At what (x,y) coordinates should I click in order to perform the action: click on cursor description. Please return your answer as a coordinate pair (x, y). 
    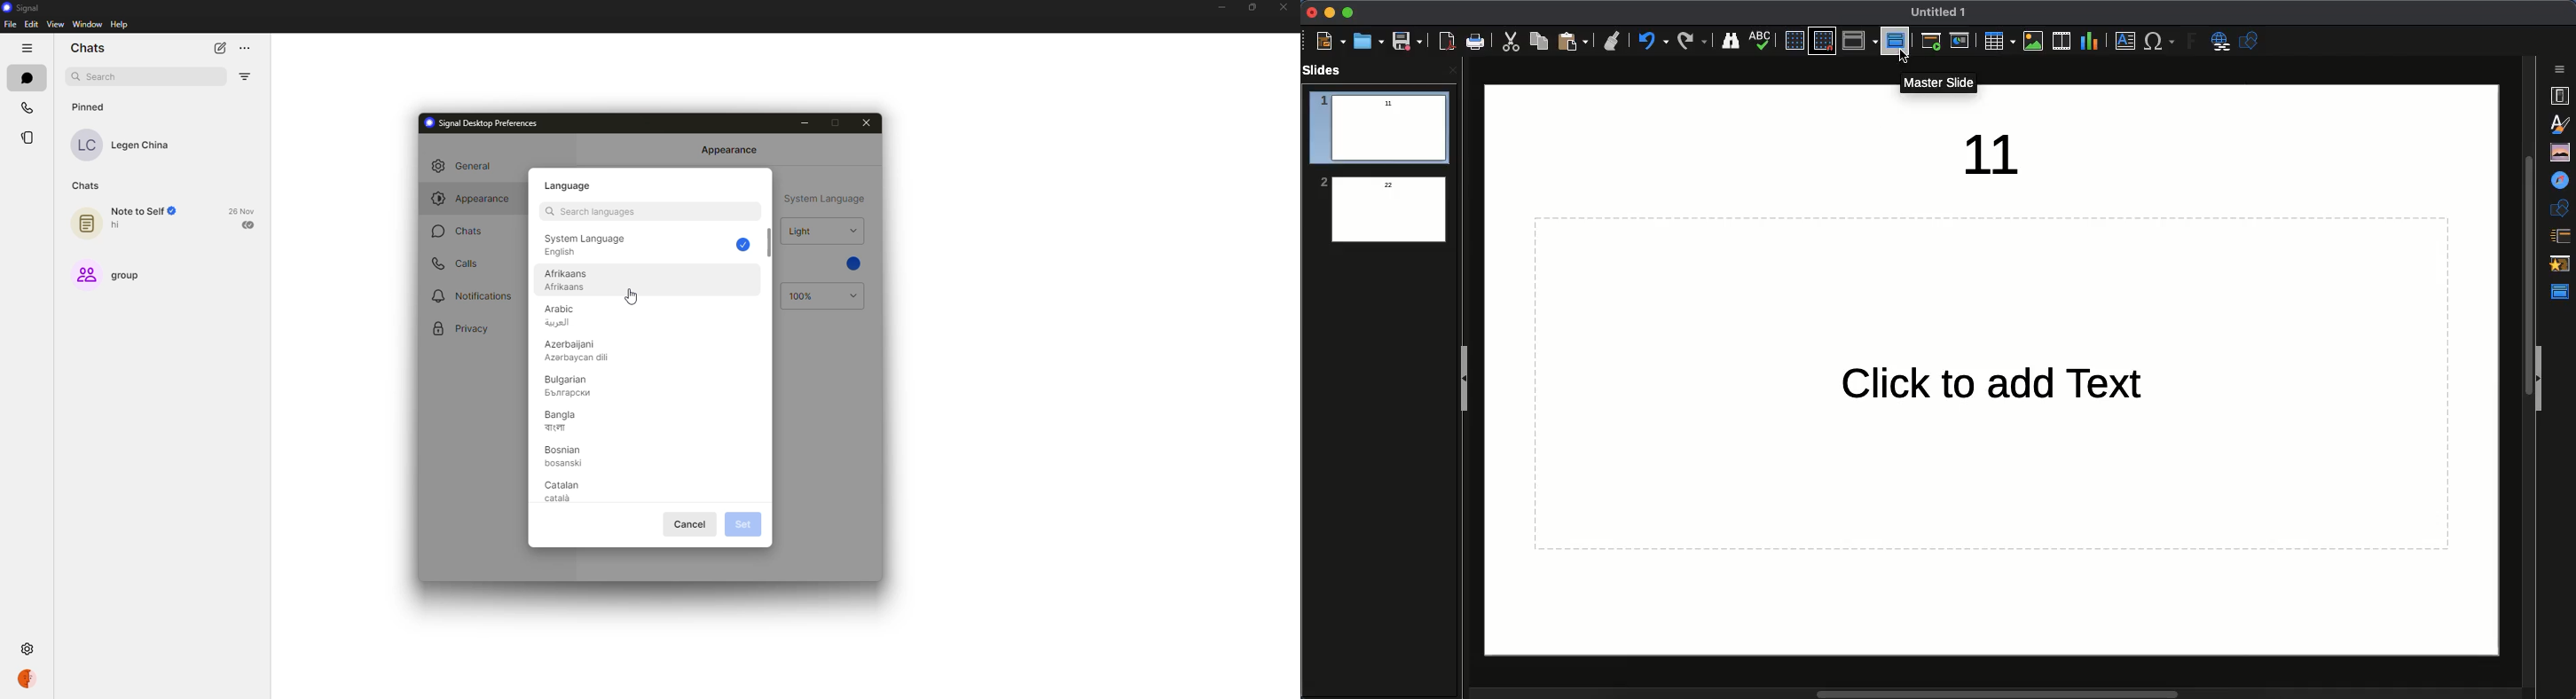
    Looking at the image, I should click on (1943, 82).